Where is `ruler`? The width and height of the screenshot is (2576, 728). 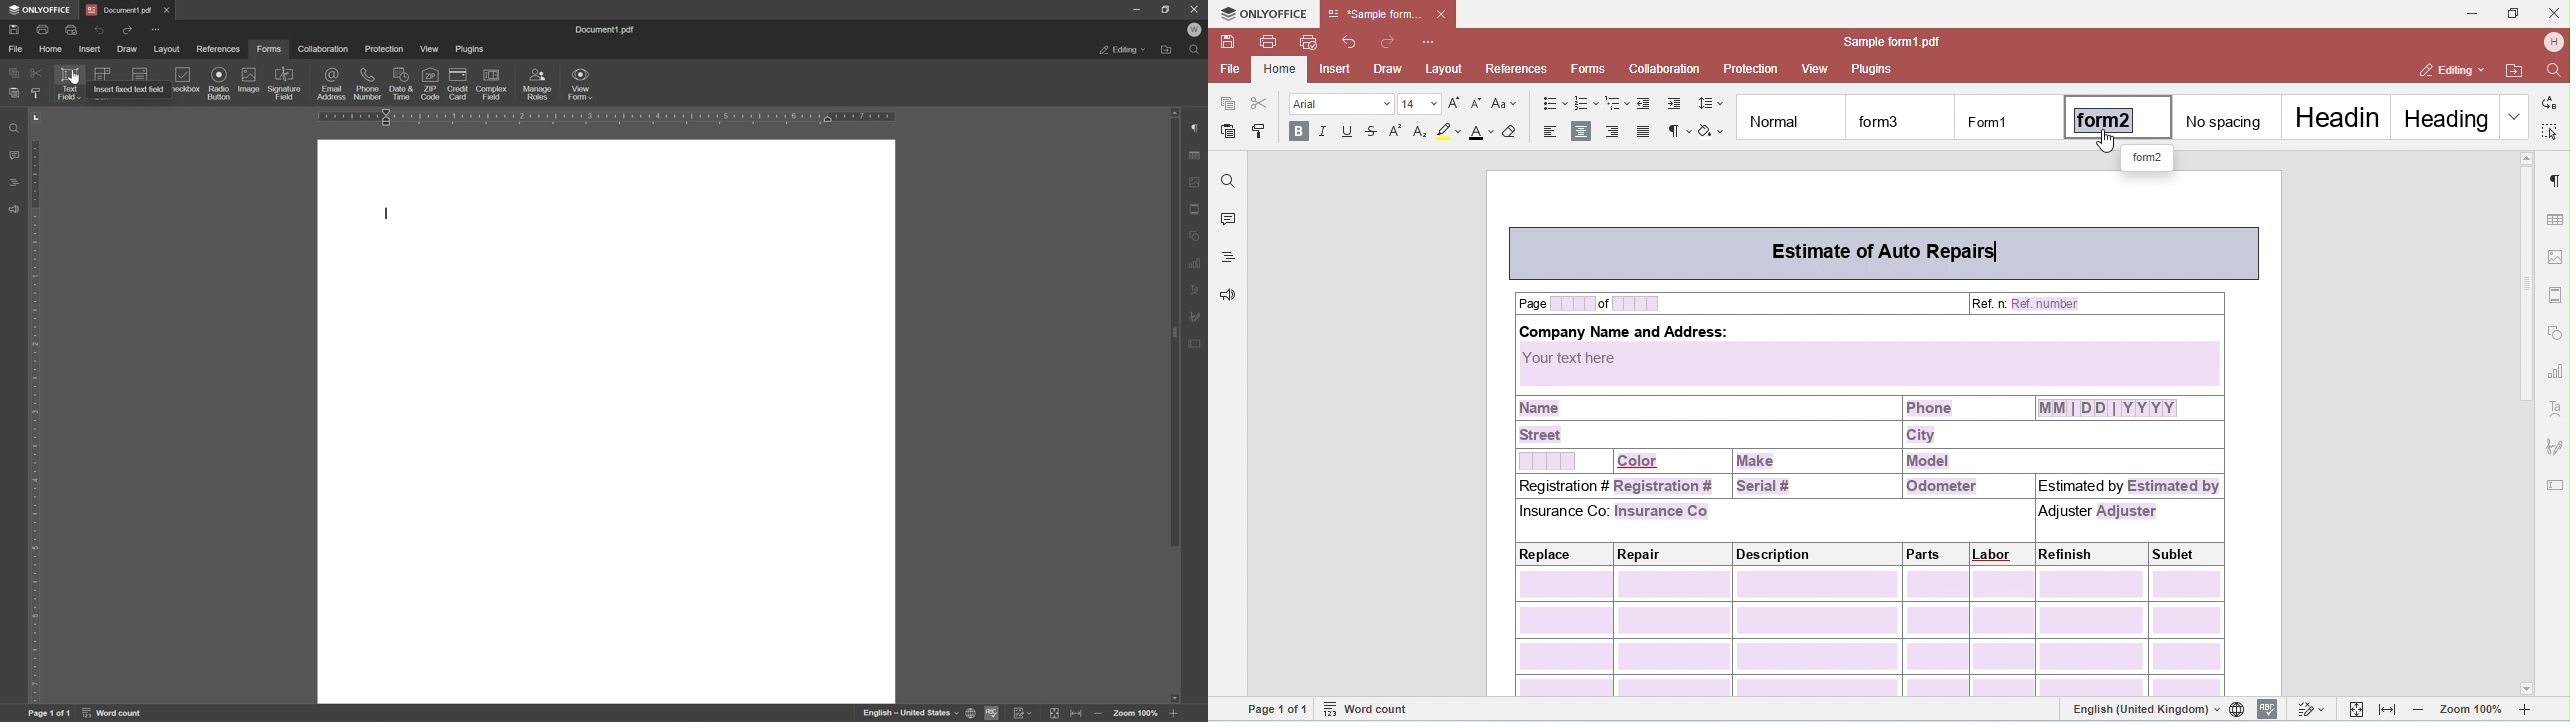
ruler is located at coordinates (38, 422).